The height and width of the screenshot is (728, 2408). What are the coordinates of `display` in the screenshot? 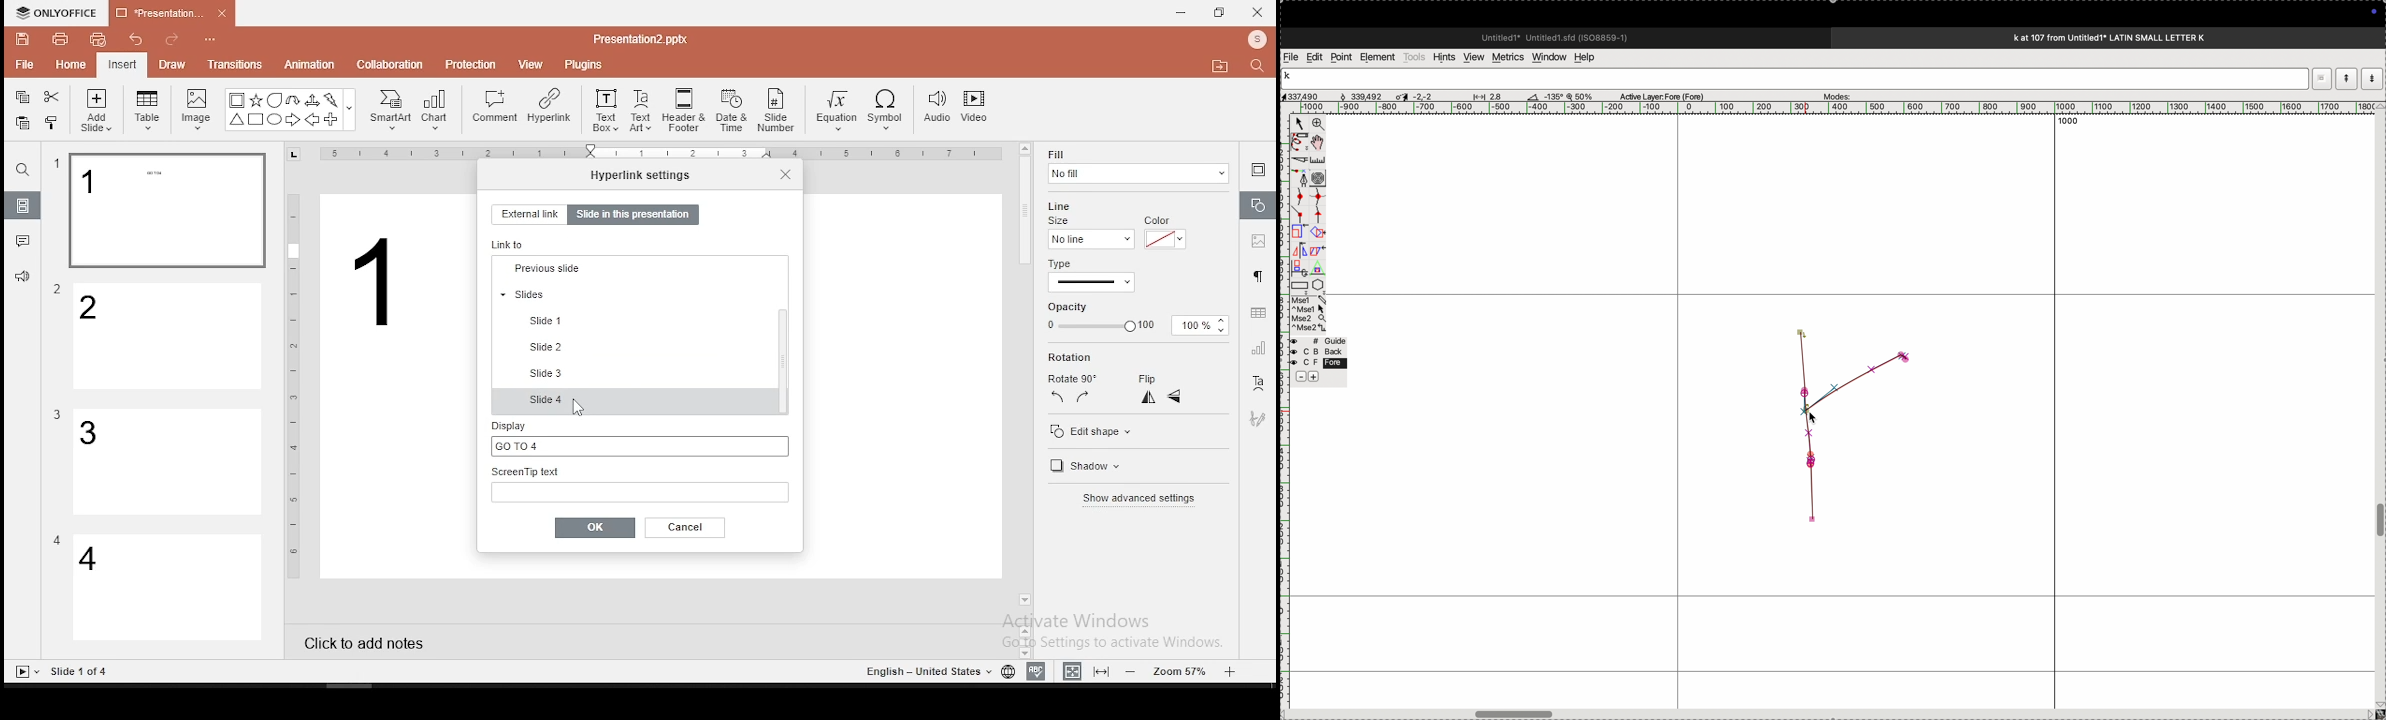 It's located at (637, 437).